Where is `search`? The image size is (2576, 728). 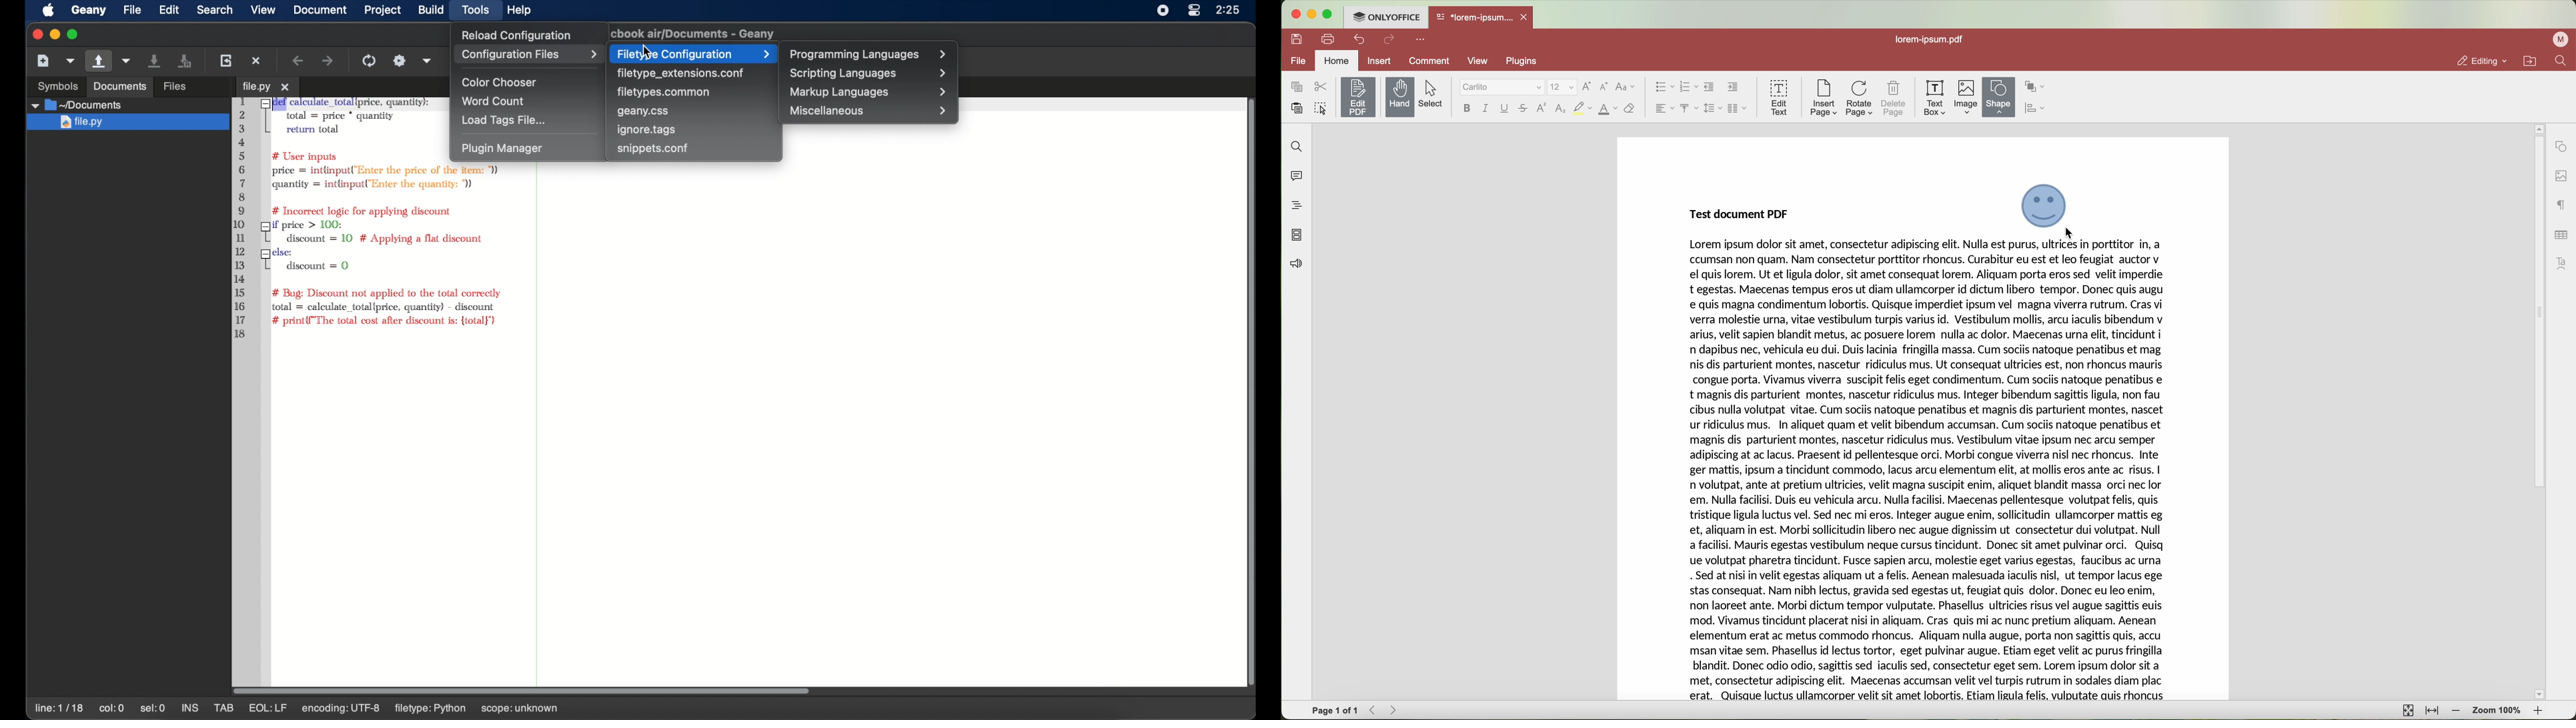 search is located at coordinates (215, 9).